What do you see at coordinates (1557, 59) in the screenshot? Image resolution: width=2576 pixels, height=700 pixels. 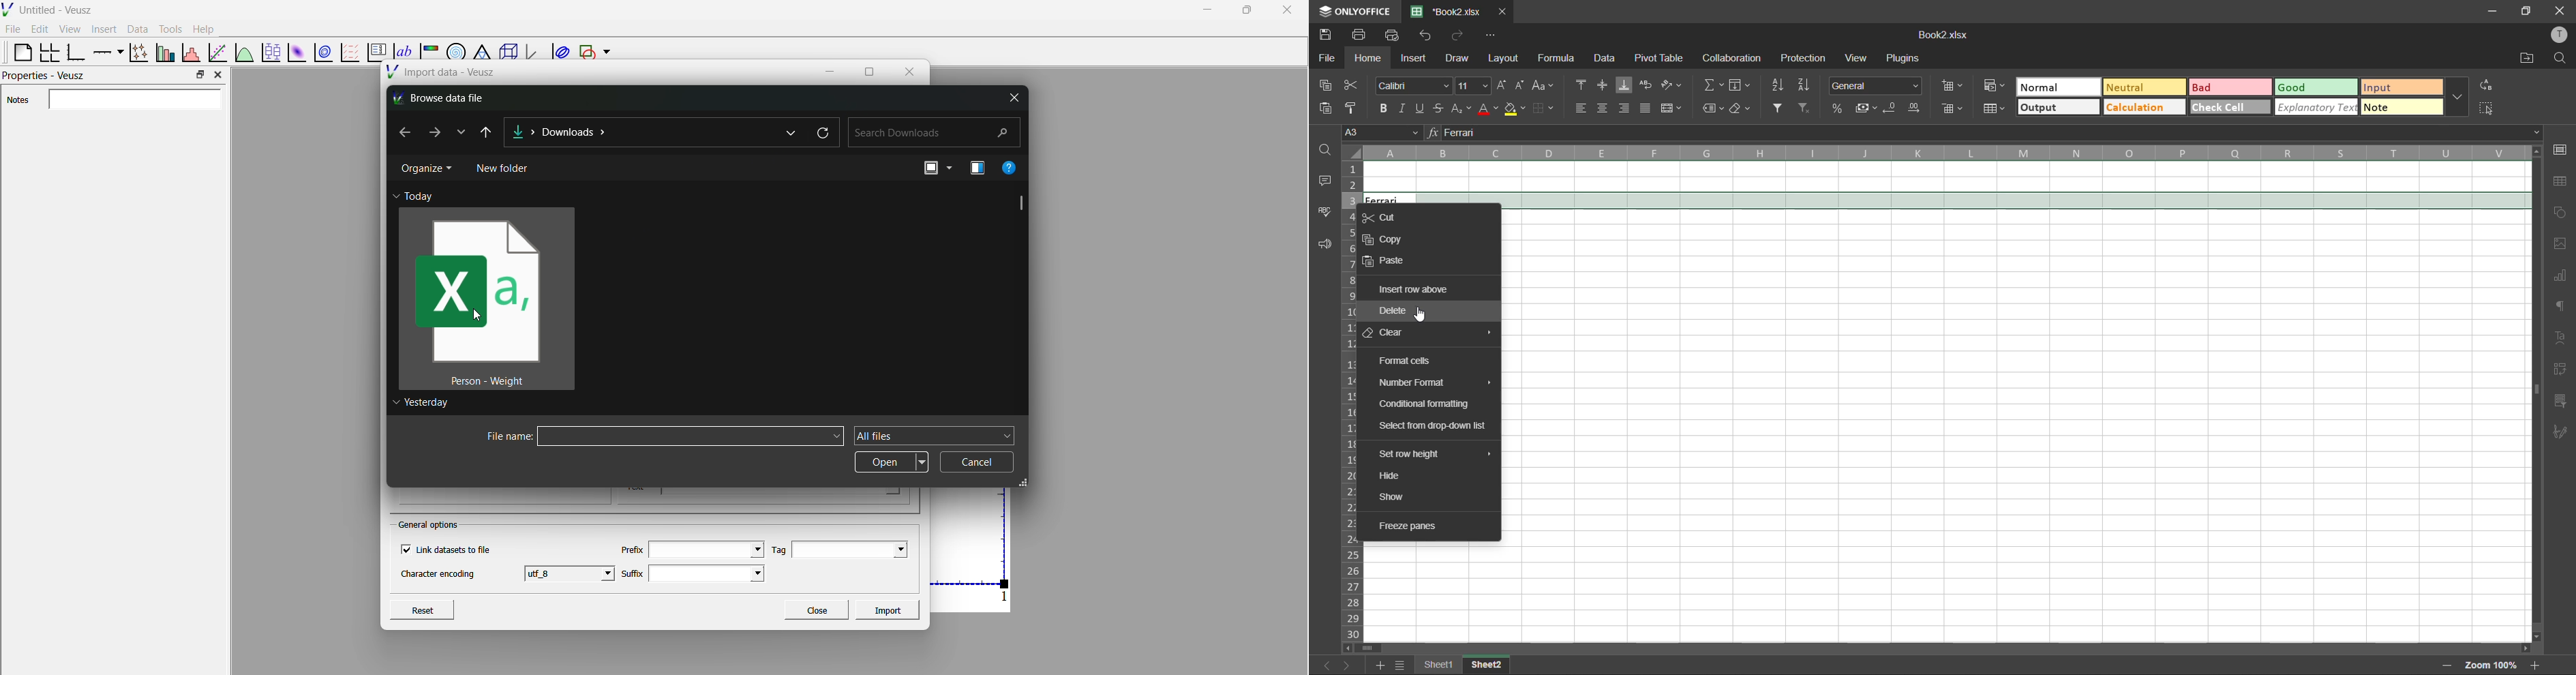 I see `formula` at bounding box center [1557, 59].